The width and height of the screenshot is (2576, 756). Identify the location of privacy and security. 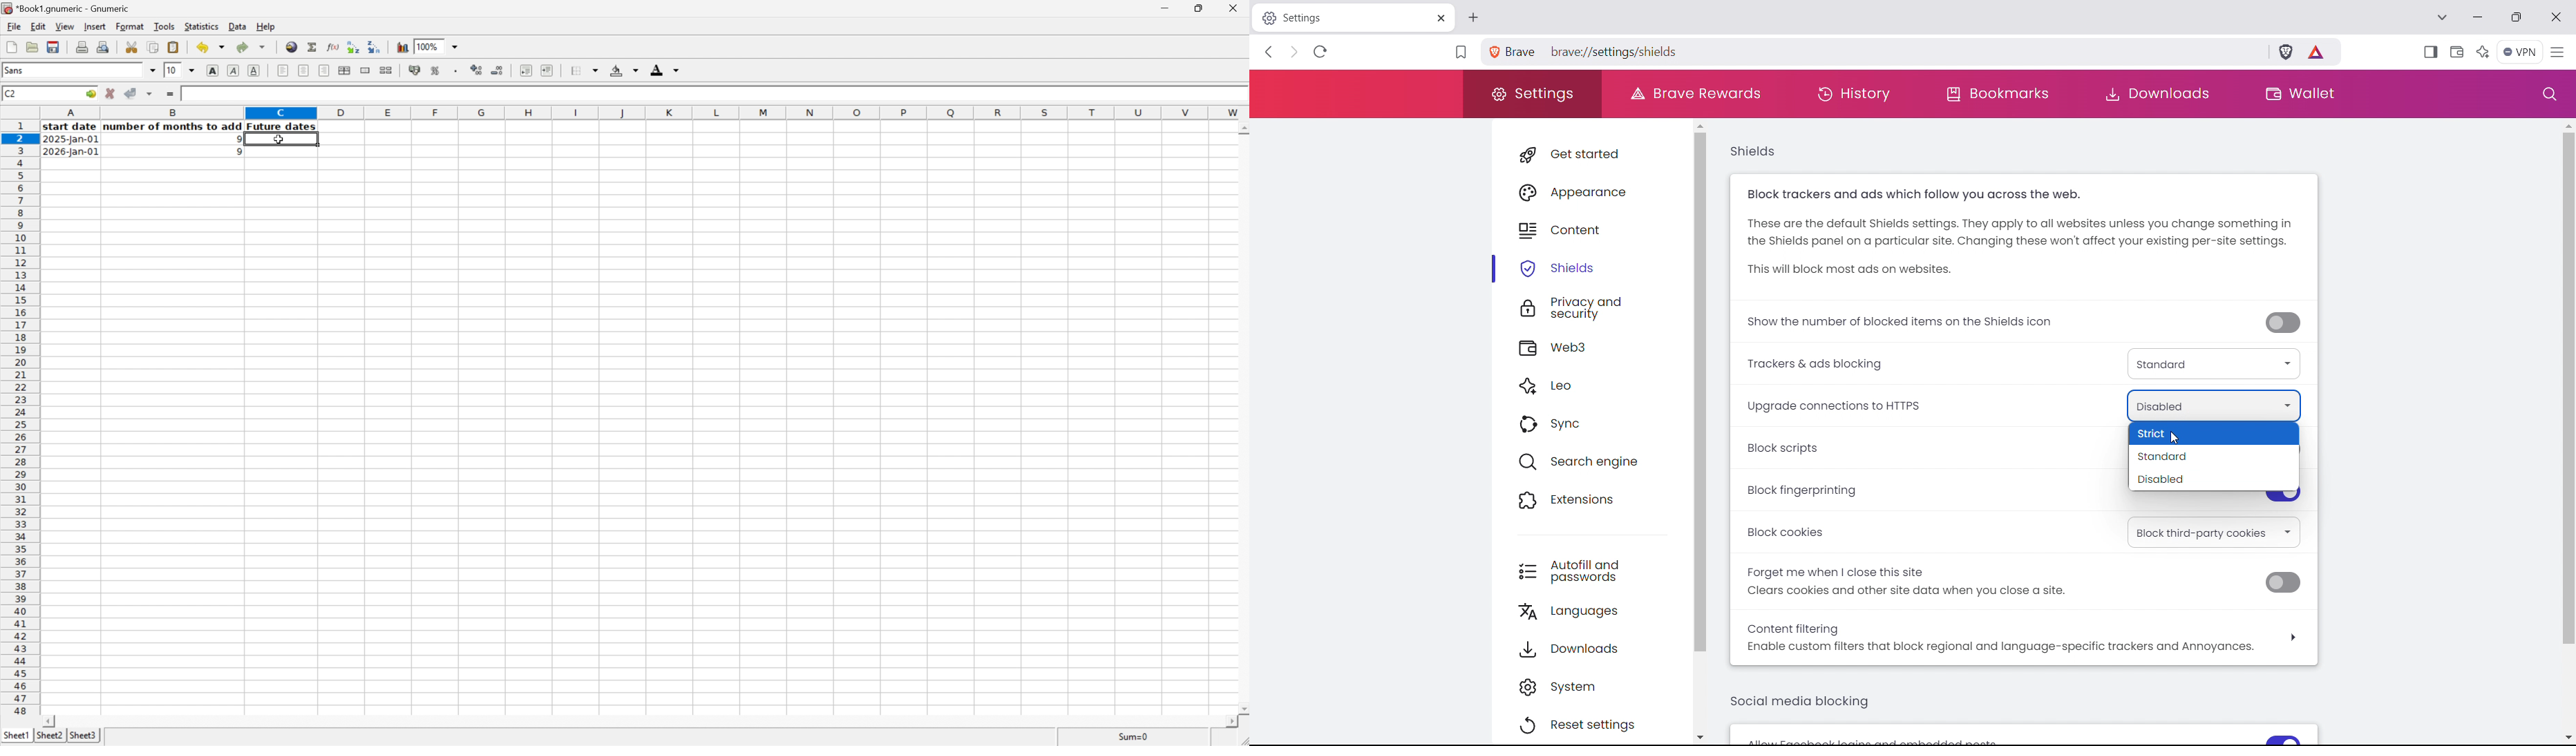
(1599, 307).